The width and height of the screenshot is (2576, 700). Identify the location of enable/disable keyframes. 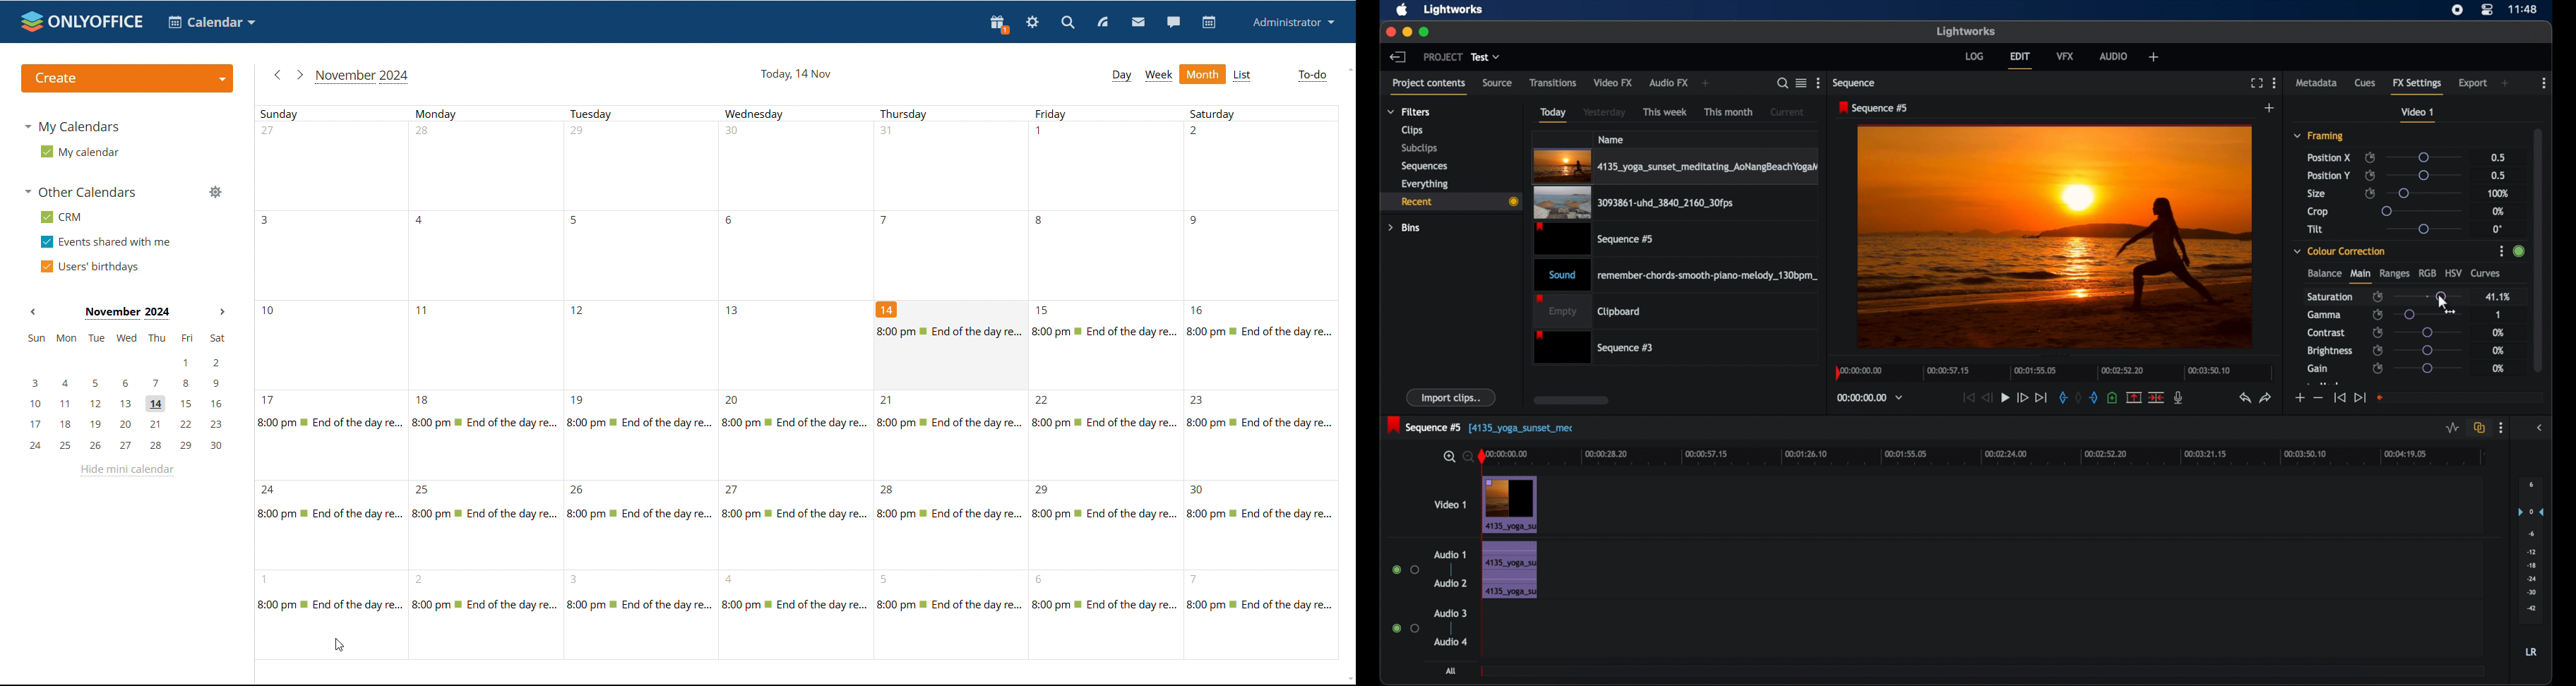
(2378, 332).